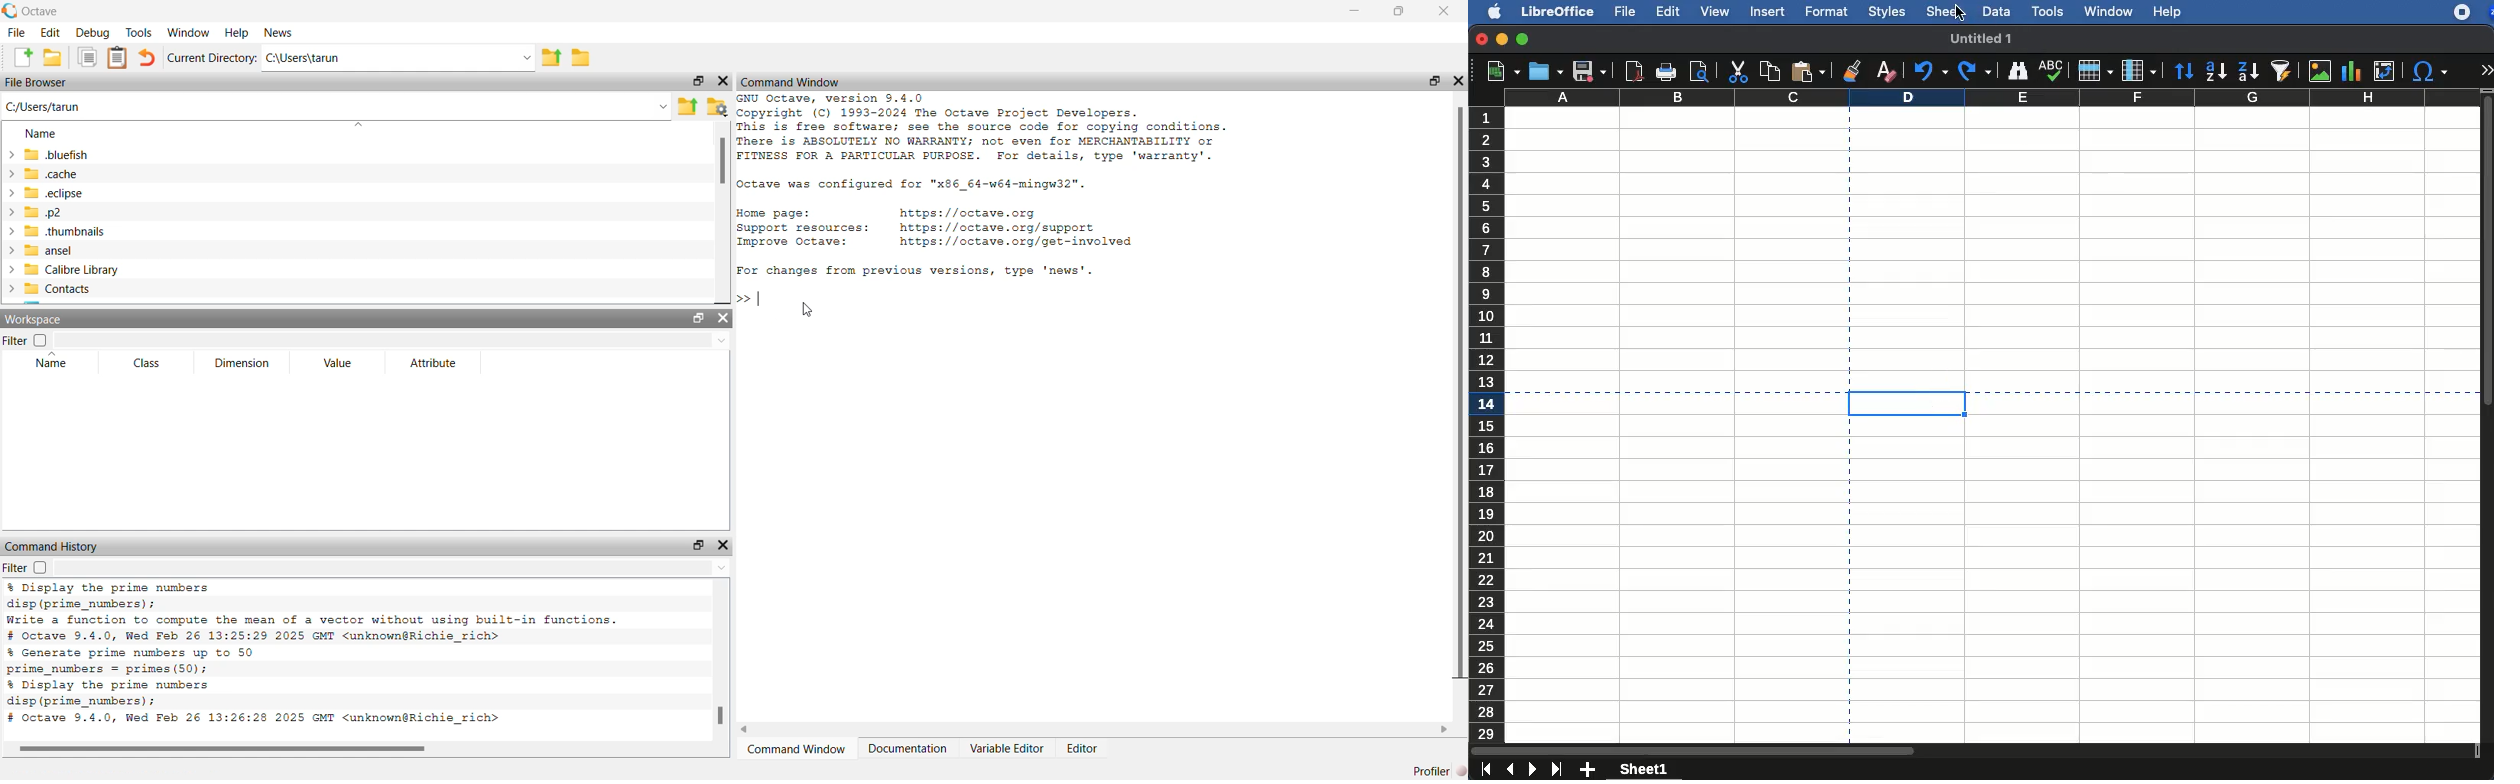 Image resolution: width=2520 pixels, height=784 pixels. What do you see at coordinates (2225, 392) in the screenshot?
I see `page break` at bounding box center [2225, 392].